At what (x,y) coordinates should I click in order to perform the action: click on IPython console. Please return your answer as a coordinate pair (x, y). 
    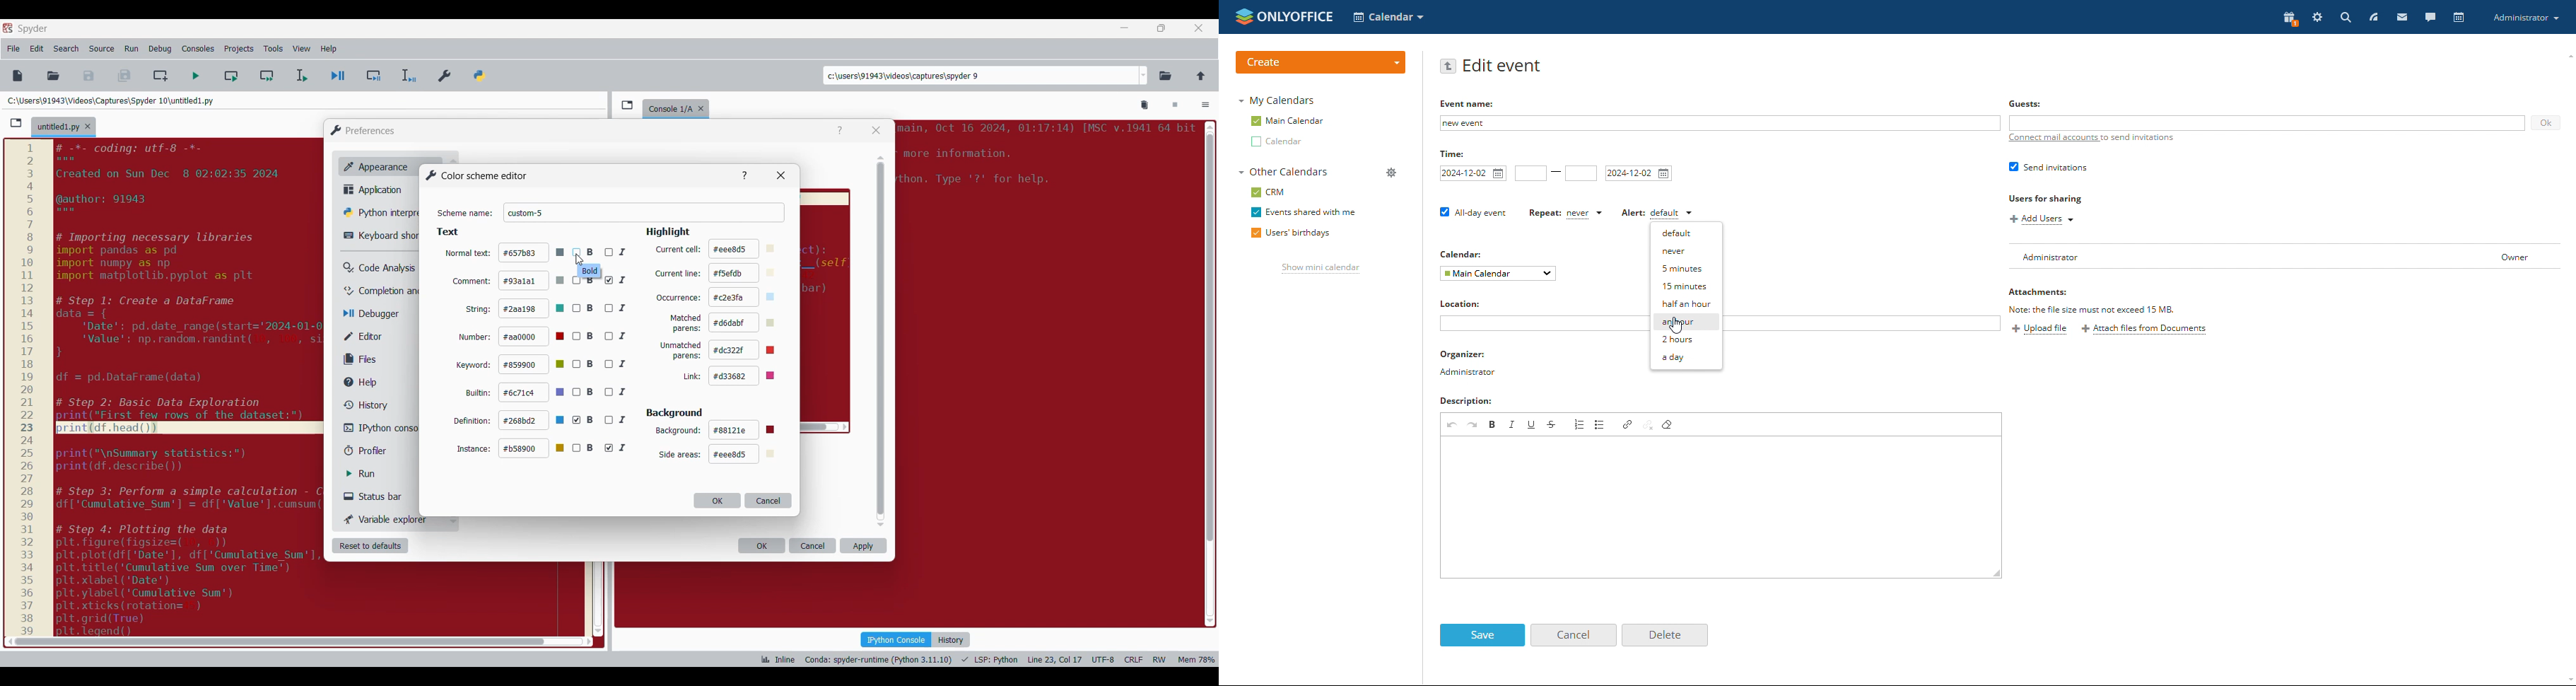
    Looking at the image, I should click on (896, 639).